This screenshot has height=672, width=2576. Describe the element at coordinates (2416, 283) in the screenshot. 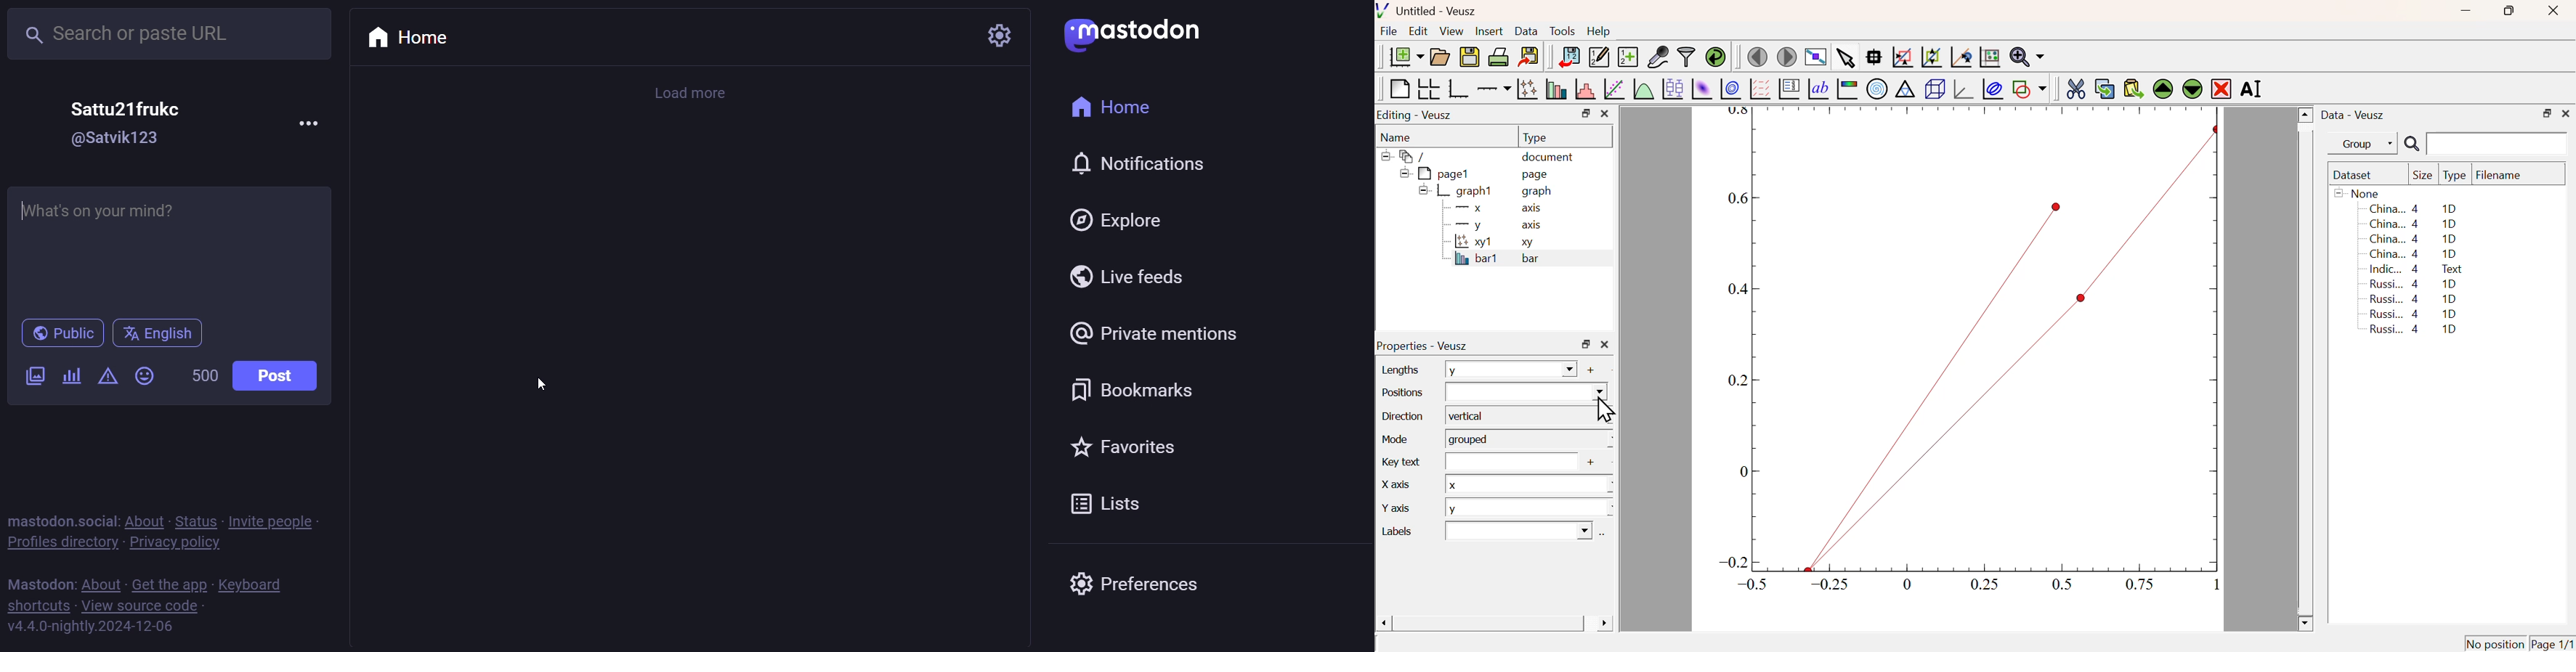

I see `Russi... 4 1D` at that location.